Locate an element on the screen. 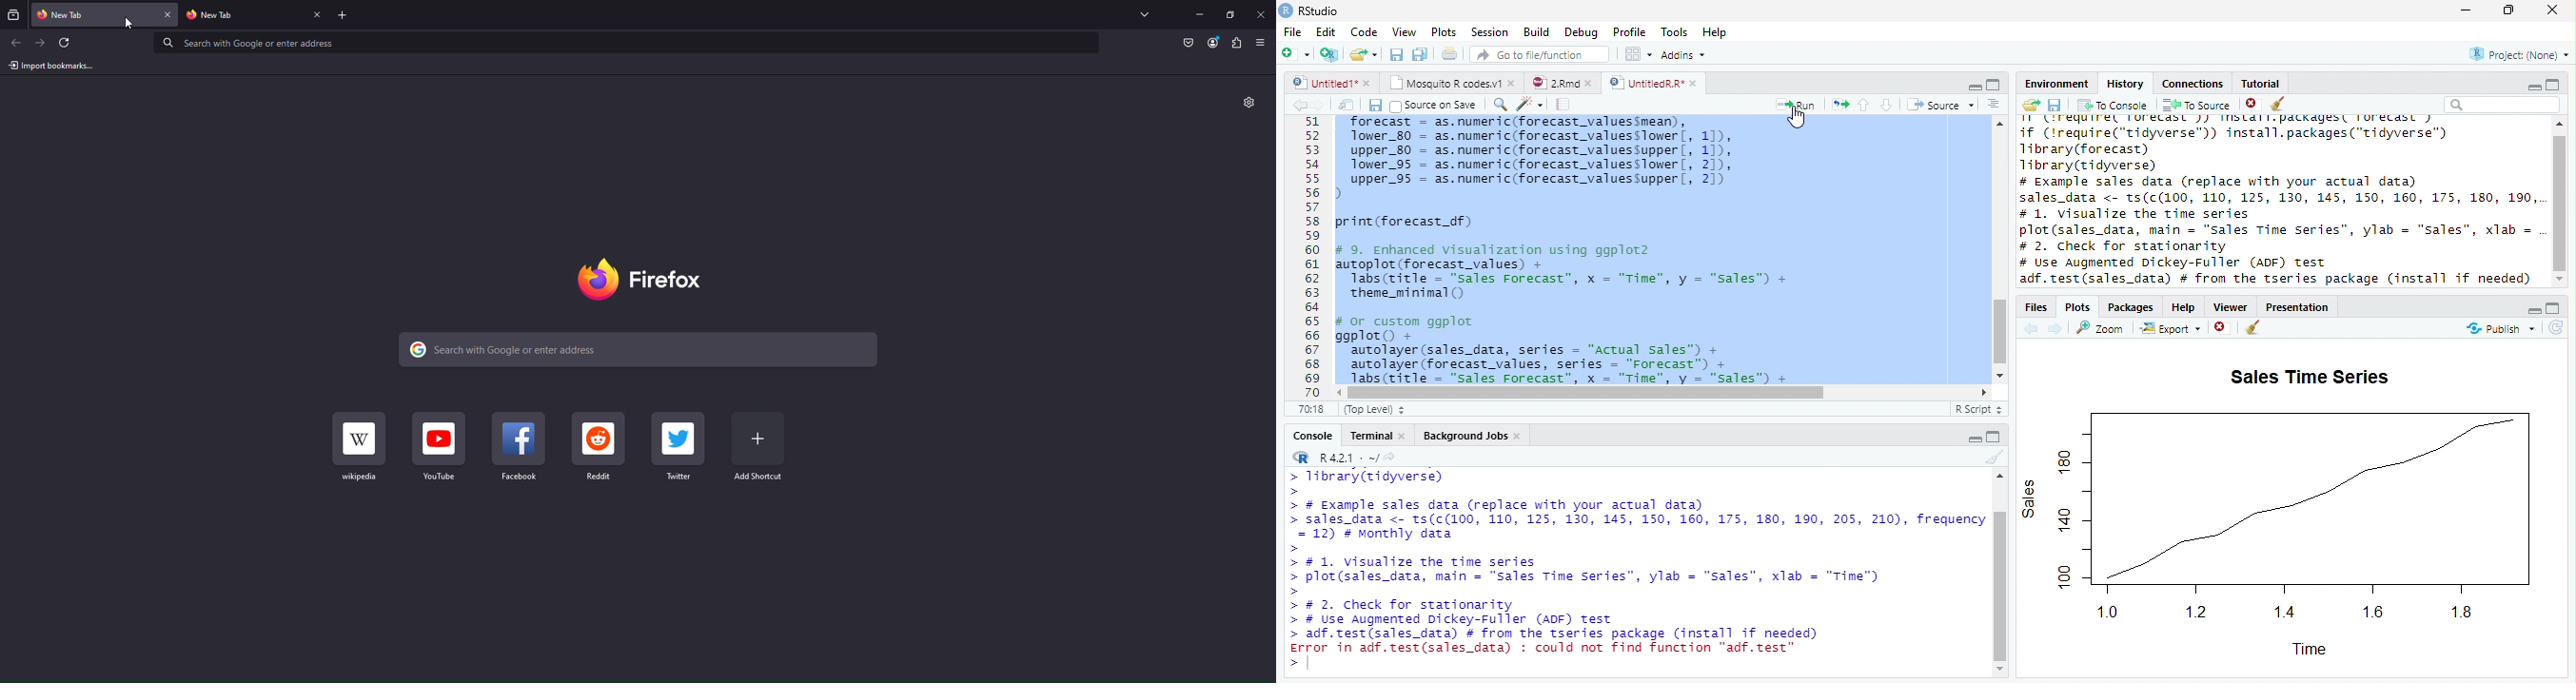  History is located at coordinates (2126, 84).